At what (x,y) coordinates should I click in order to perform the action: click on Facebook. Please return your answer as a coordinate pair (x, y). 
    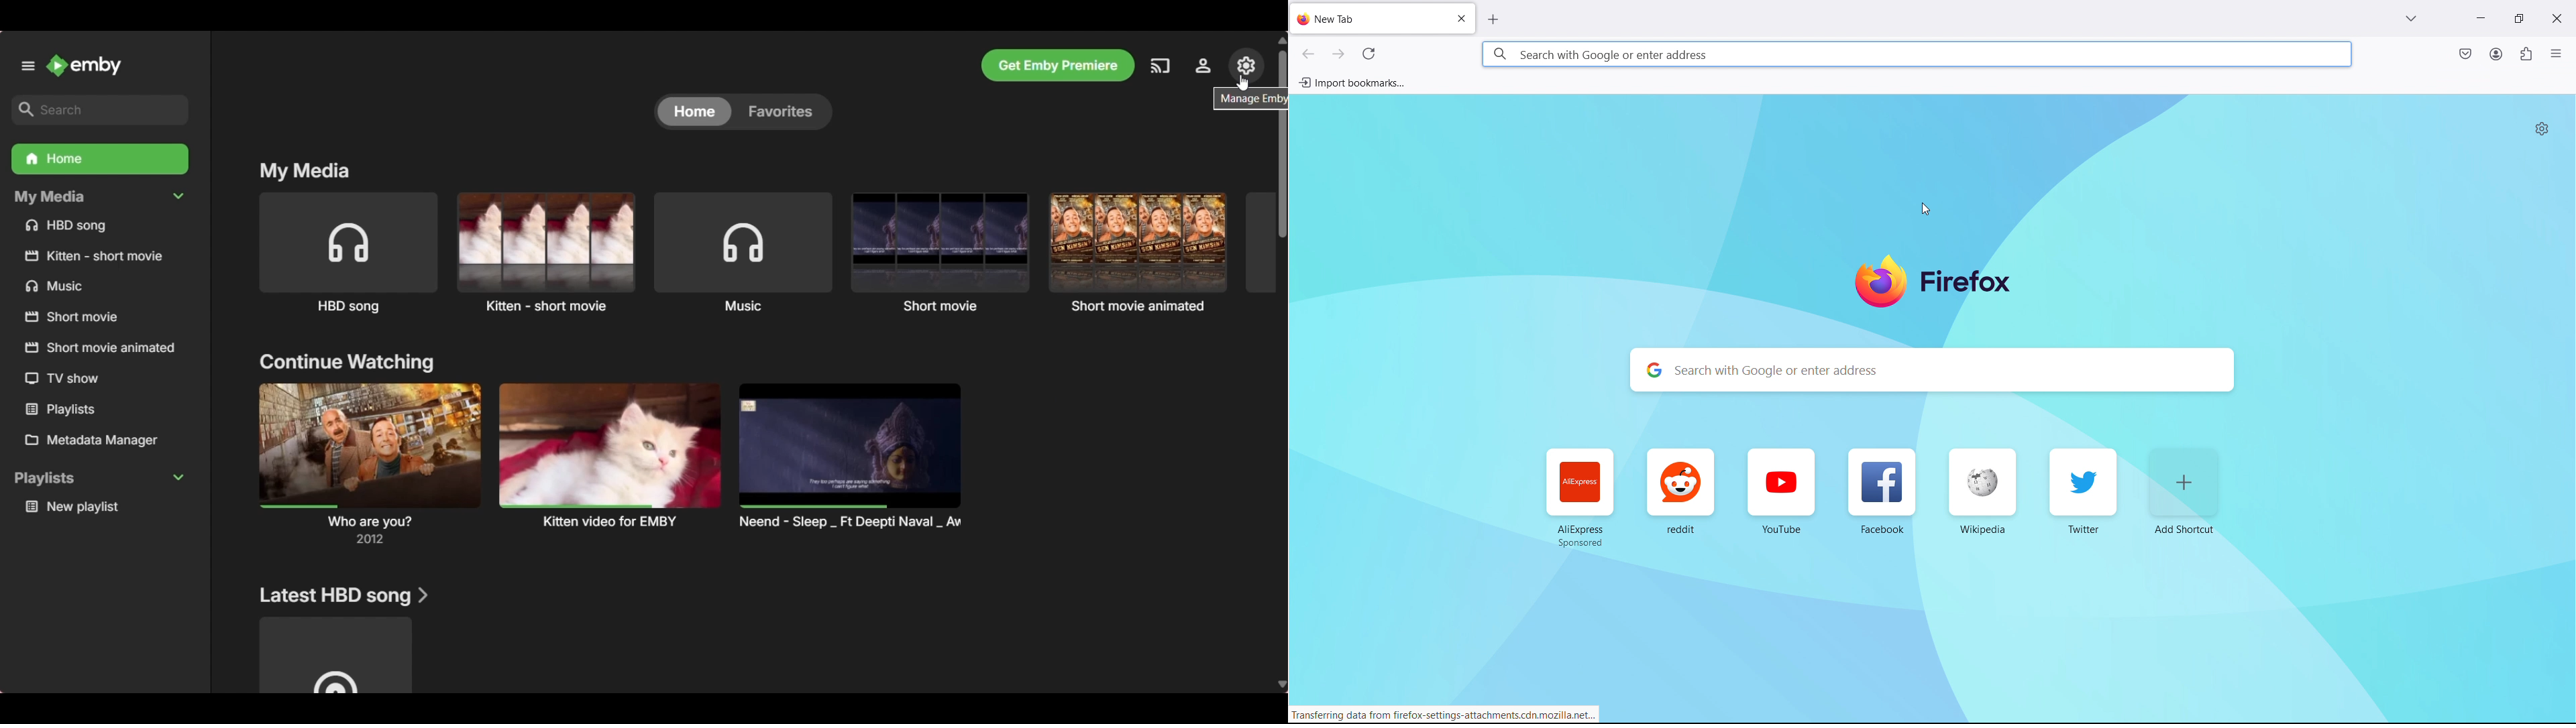
    Looking at the image, I should click on (1879, 494).